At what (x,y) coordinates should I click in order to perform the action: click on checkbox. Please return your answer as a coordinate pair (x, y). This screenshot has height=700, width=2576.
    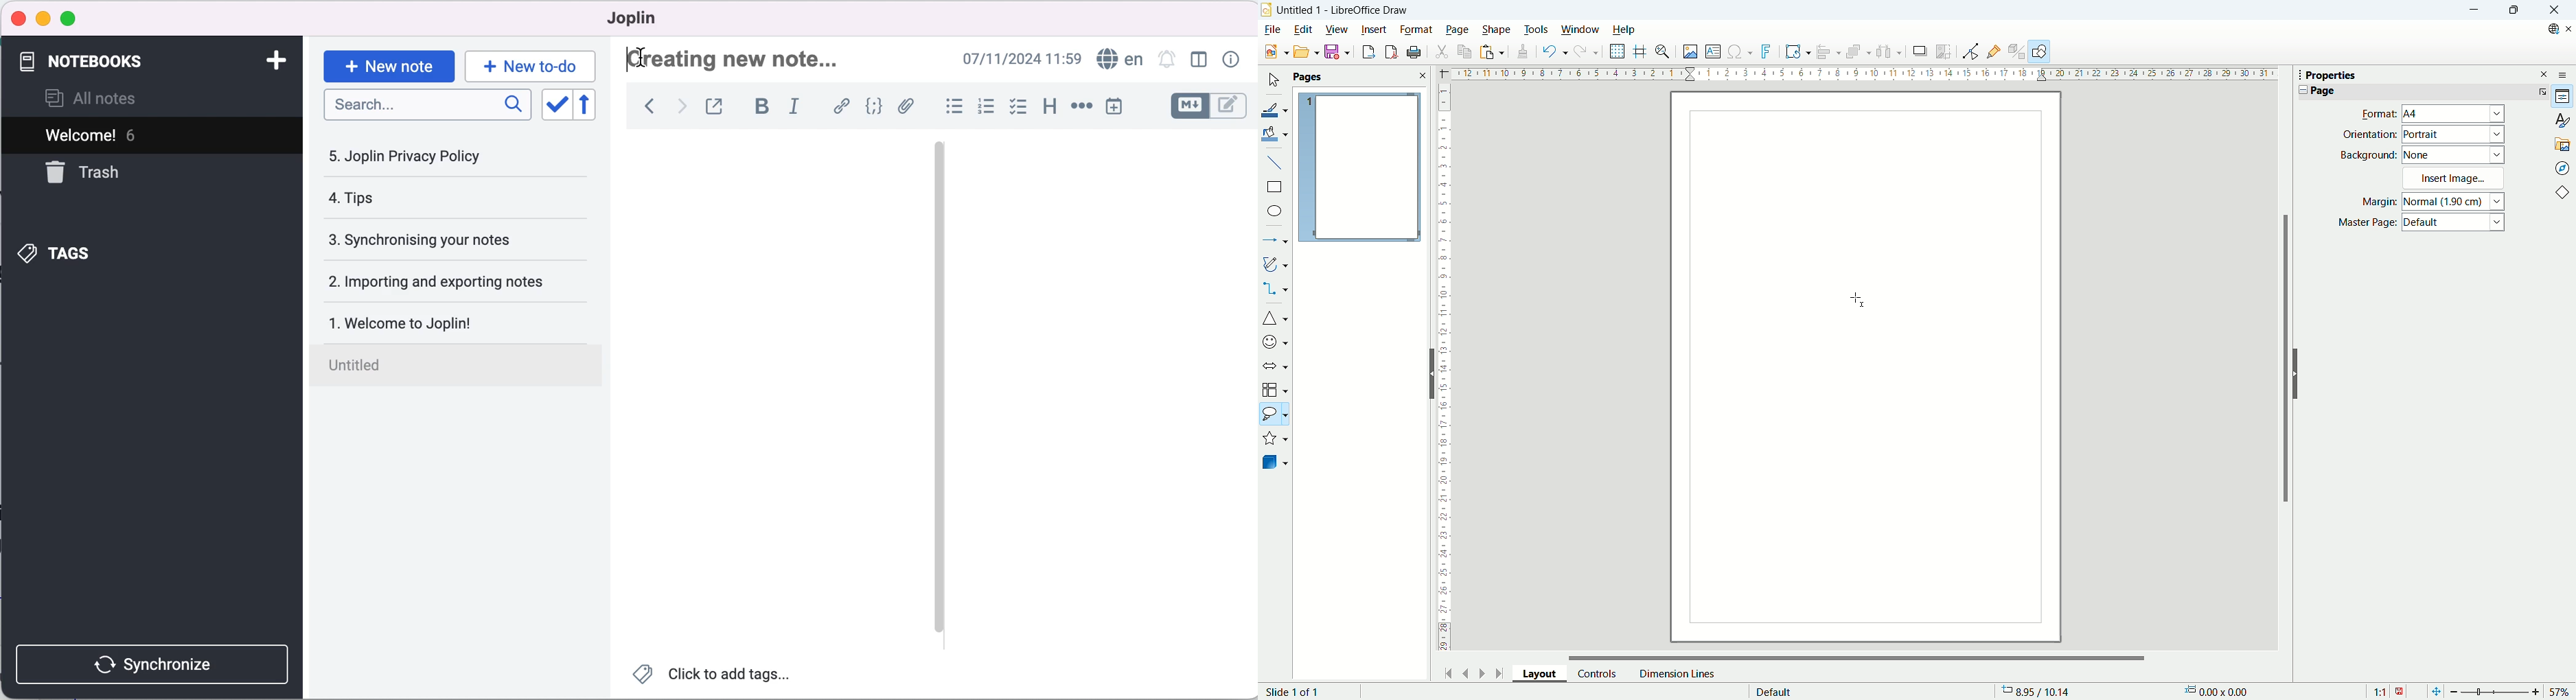
    Looking at the image, I should click on (1020, 106).